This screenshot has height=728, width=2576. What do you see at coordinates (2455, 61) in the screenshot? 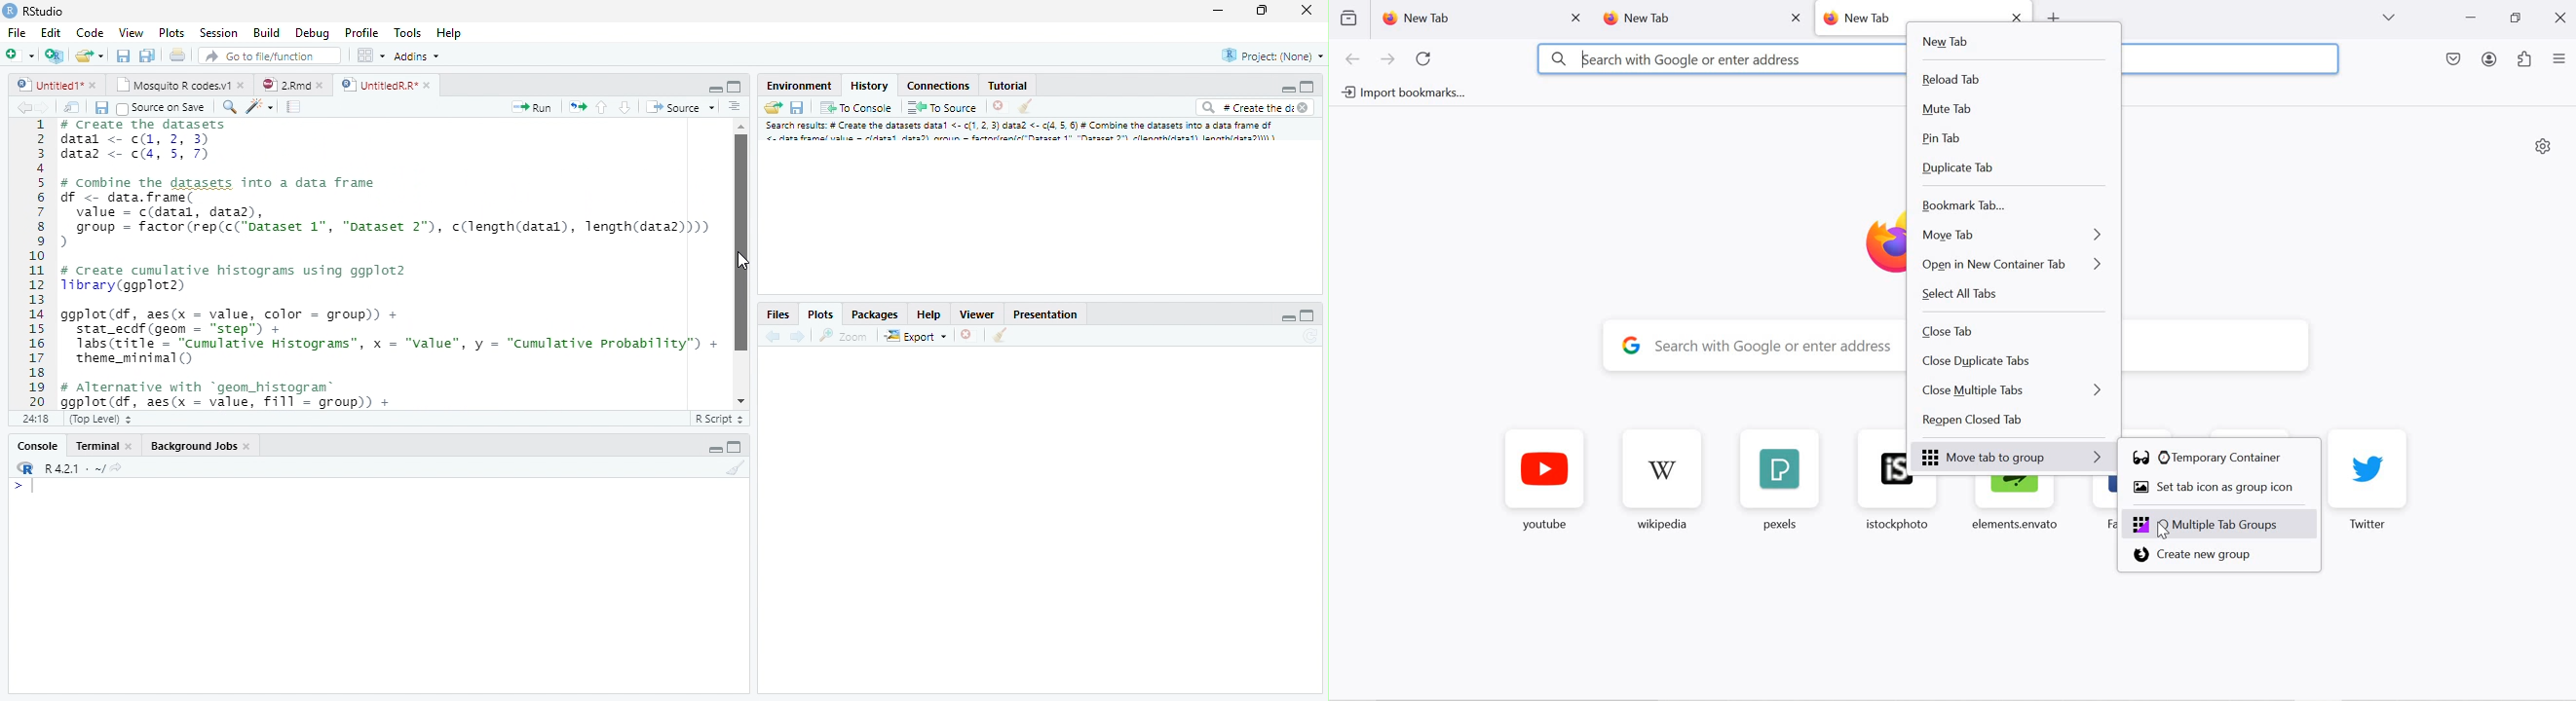
I see `save to pocket` at bounding box center [2455, 61].